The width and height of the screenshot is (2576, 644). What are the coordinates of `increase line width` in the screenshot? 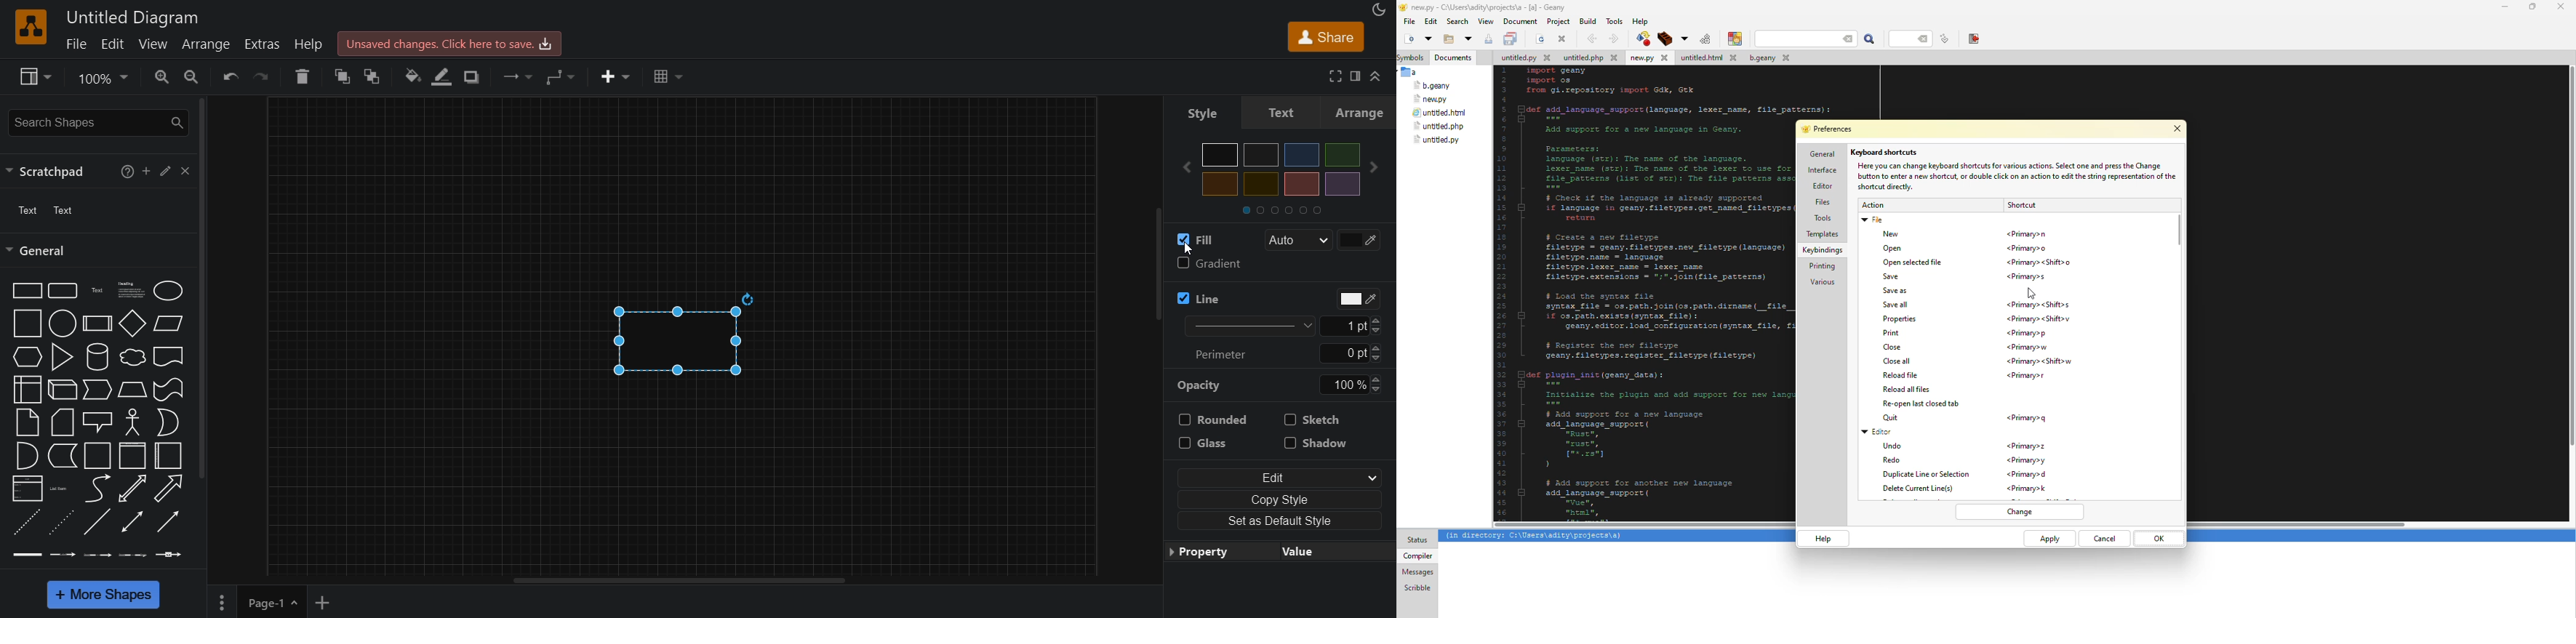 It's located at (1380, 320).